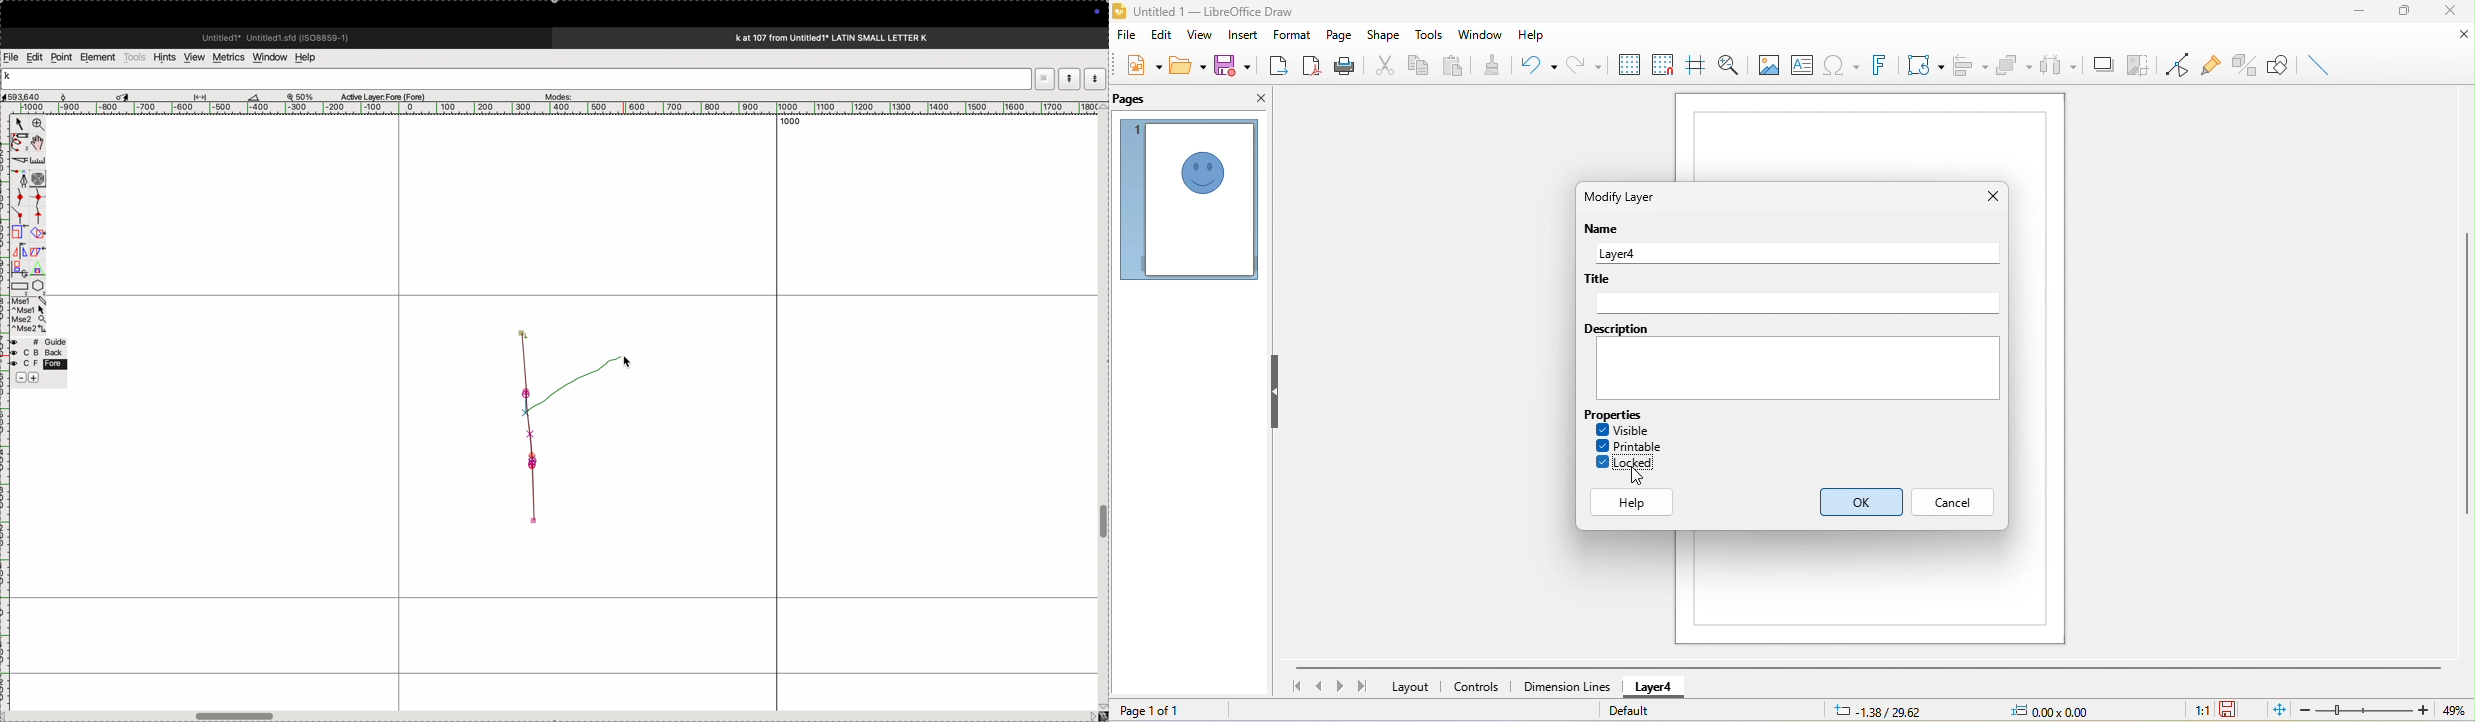  I want to click on align object, so click(1970, 67).